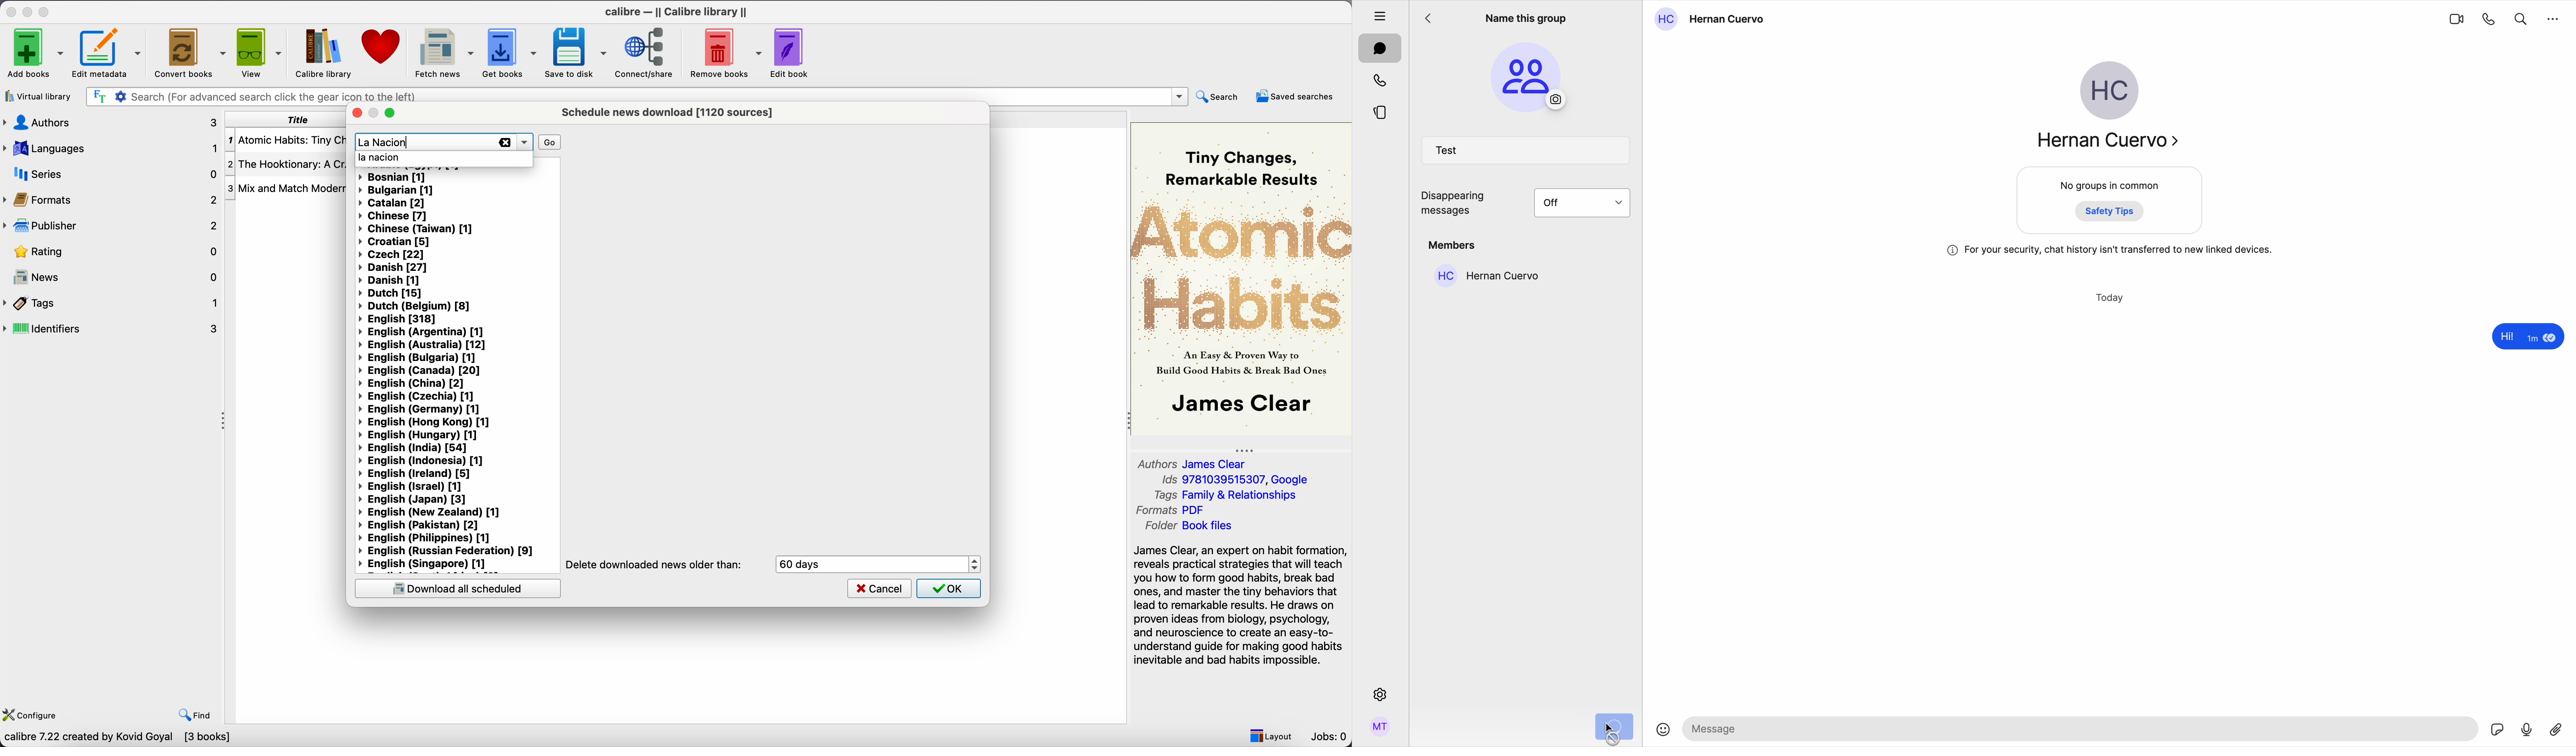 This screenshot has height=756, width=2576. I want to click on tags, so click(111, 303).